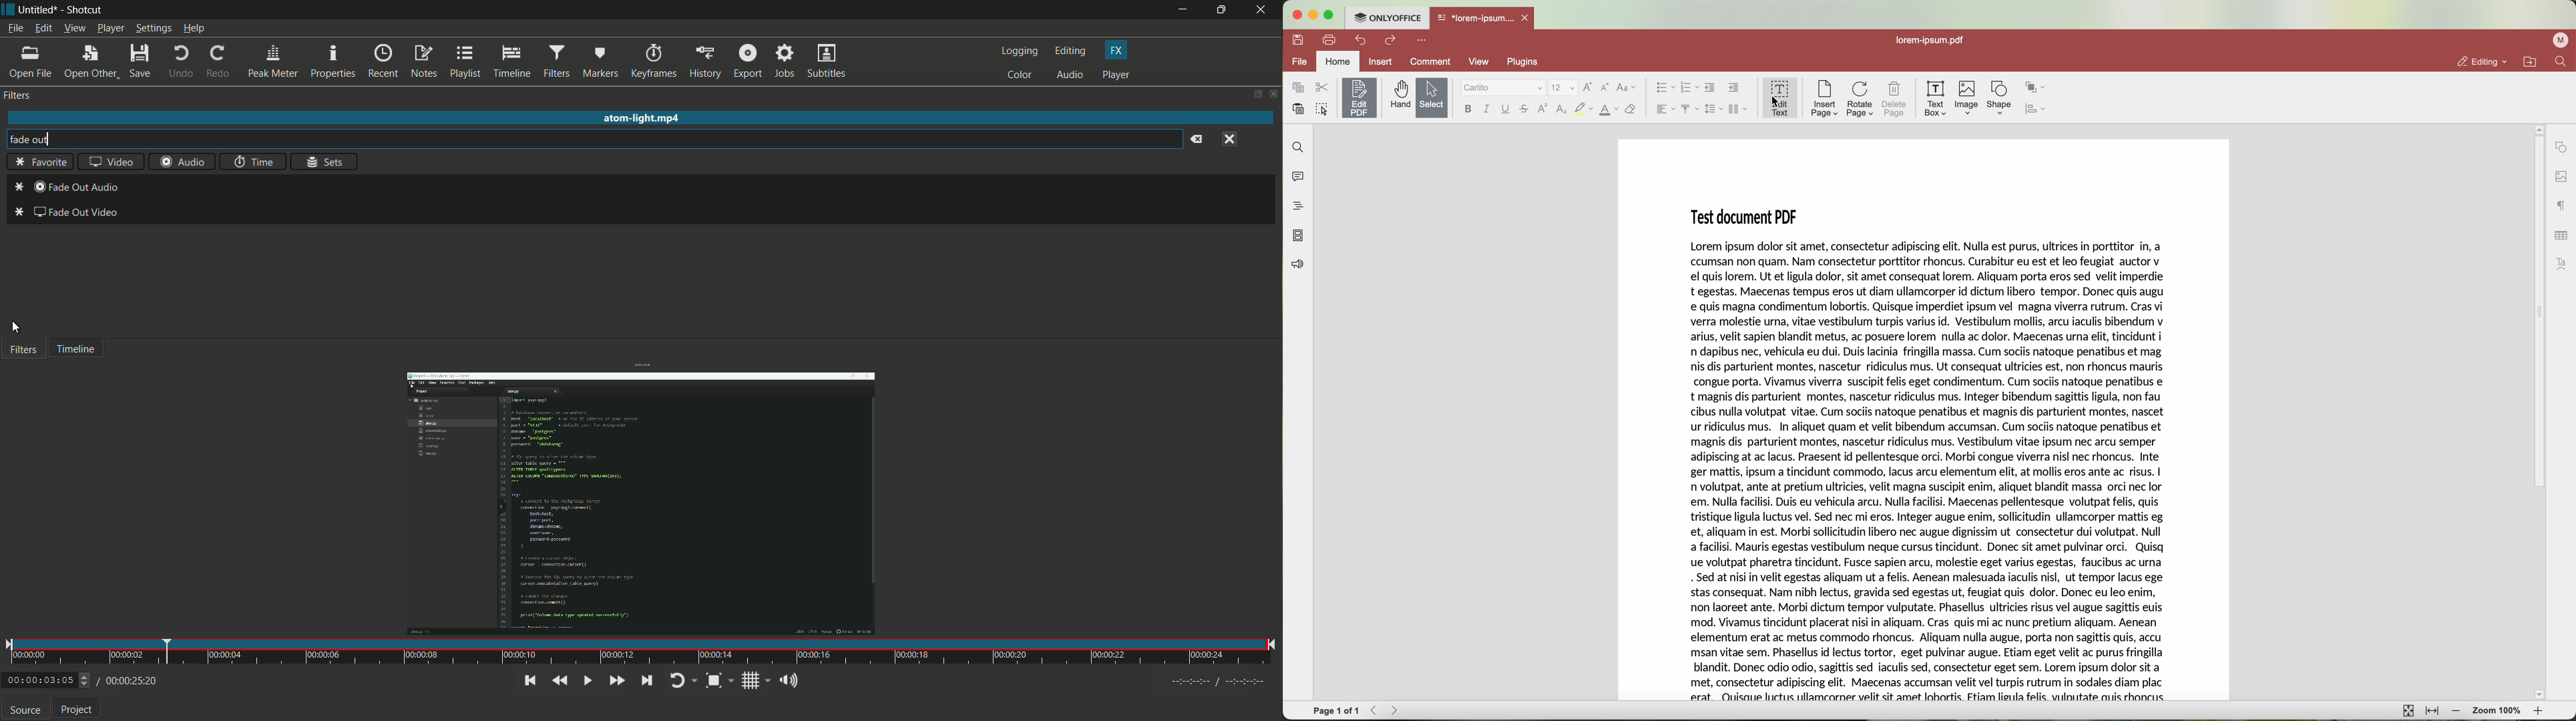 The height and width of the screenshot is (728, 2576). I want to click on subscript, so click(1562, 109).